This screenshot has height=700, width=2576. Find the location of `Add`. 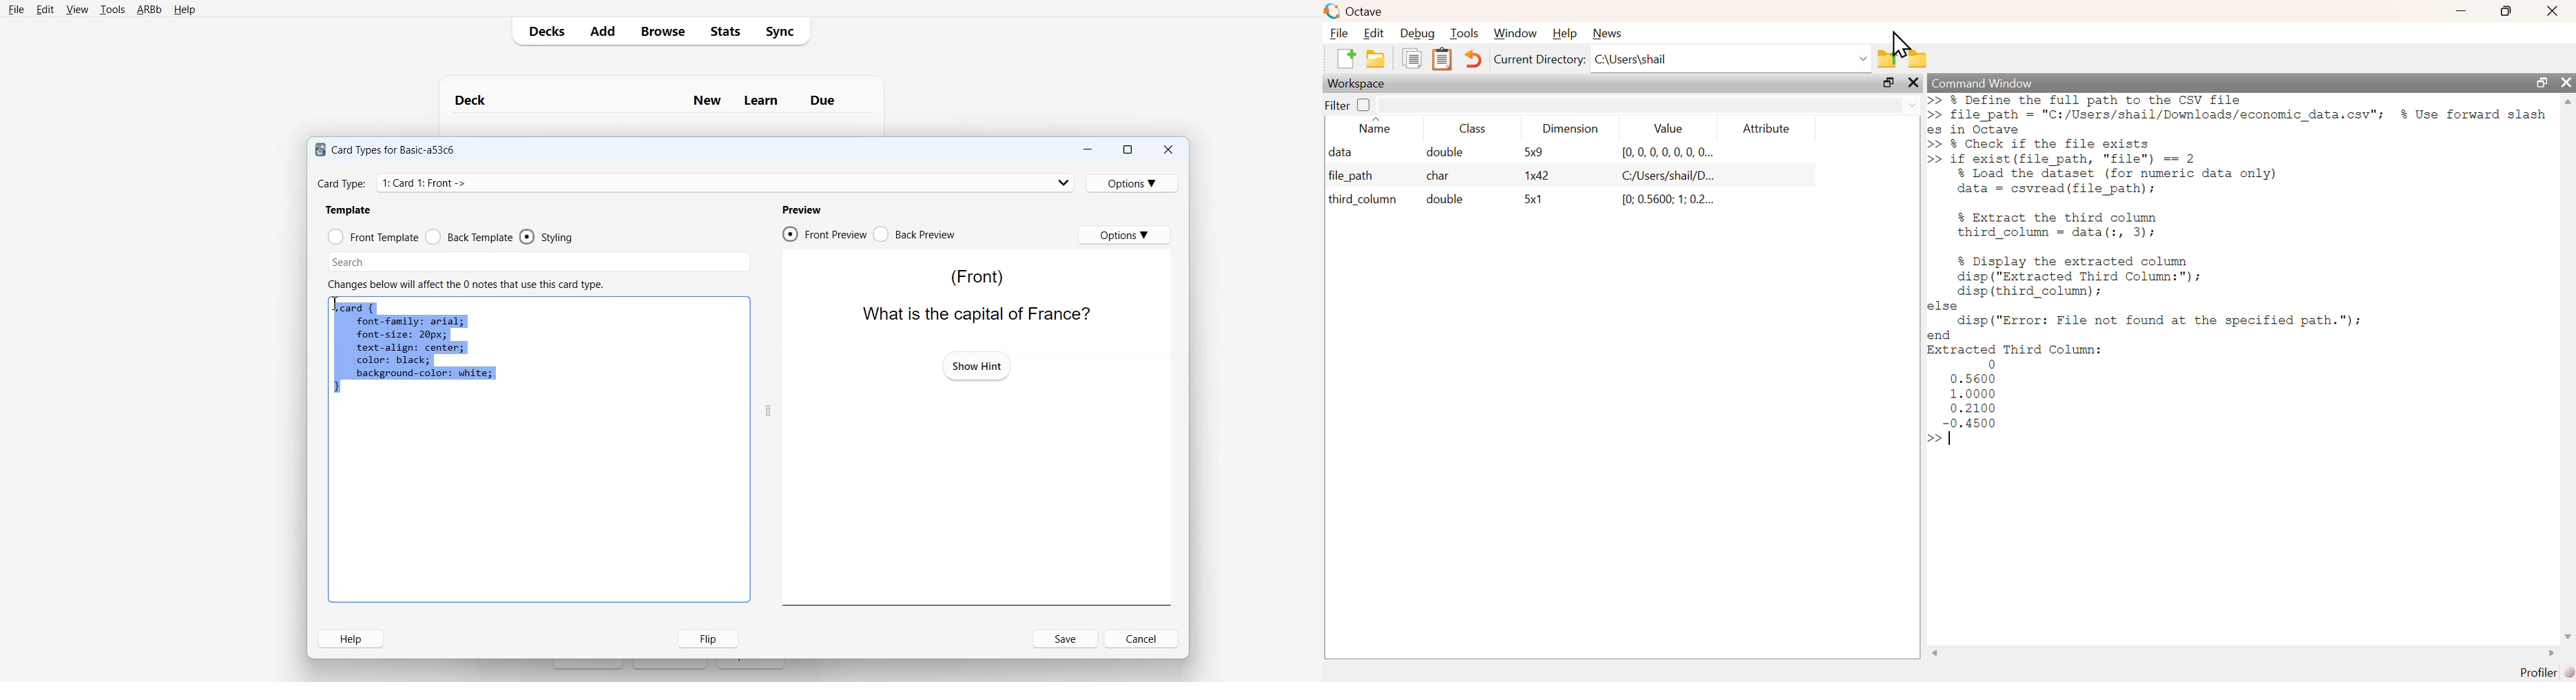

Add is located at coordinates (602, 31).